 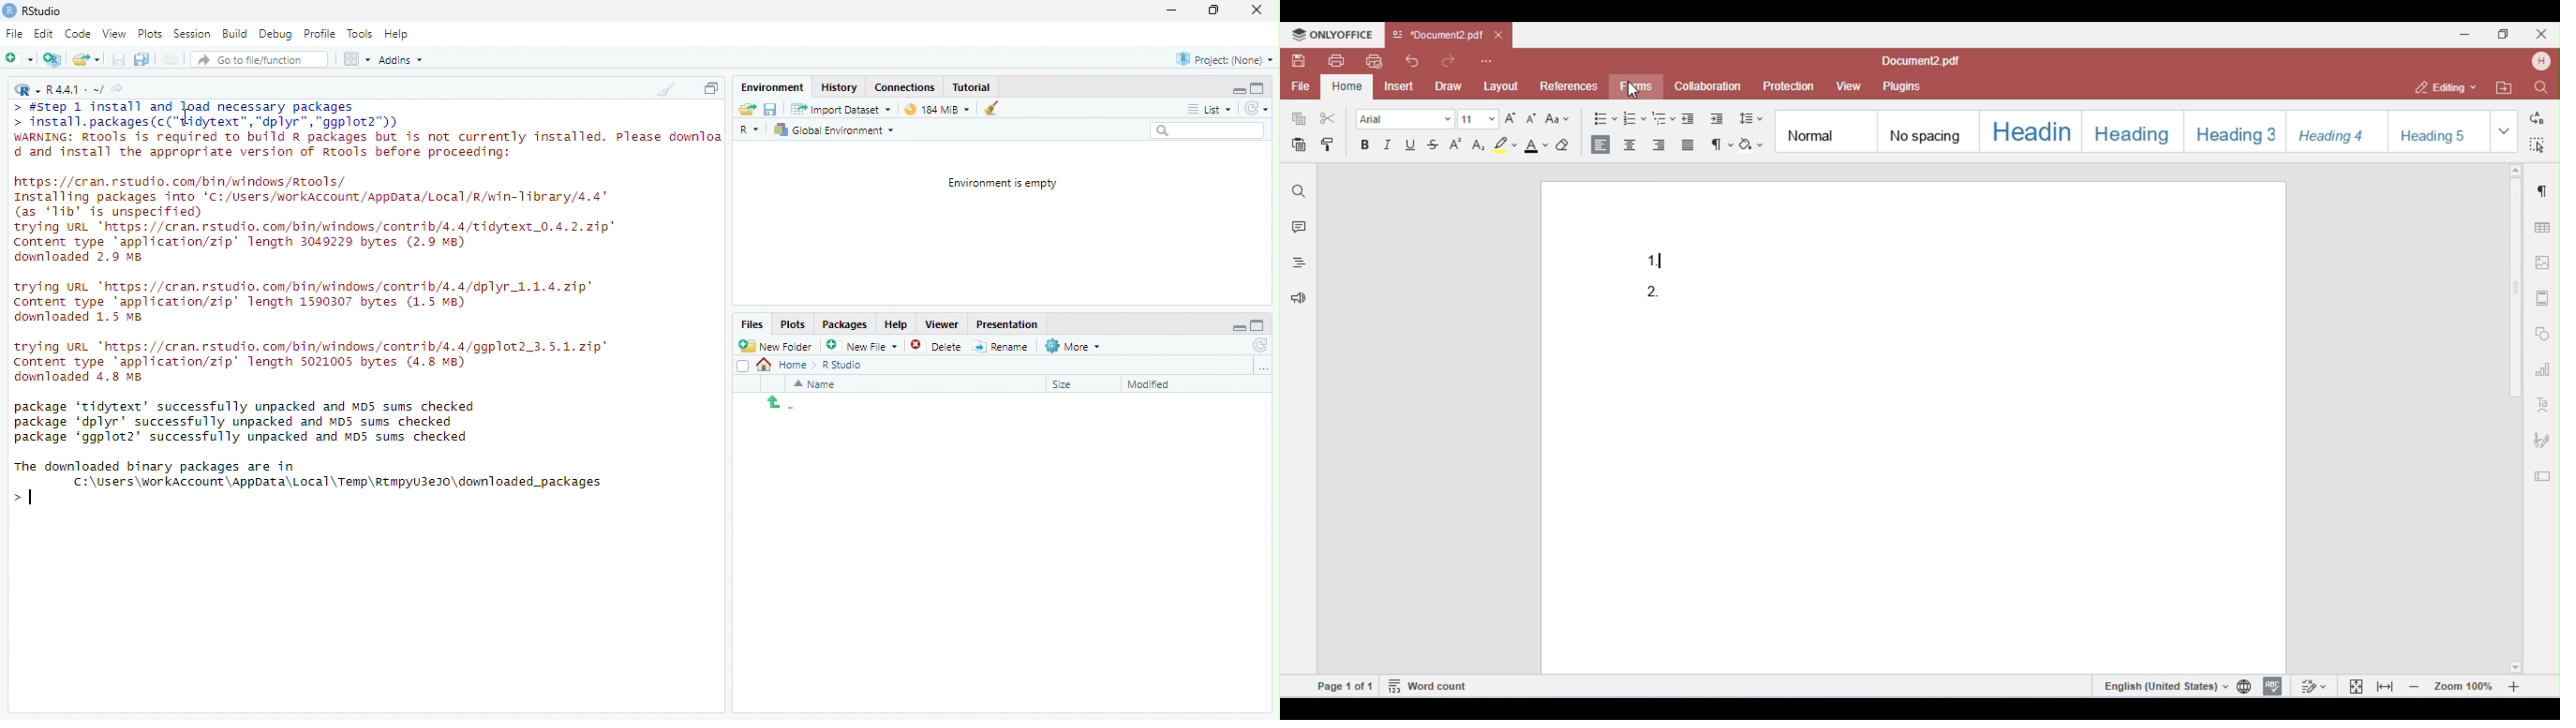 I want to click on Go to file/function, so click(x=252, y=60).